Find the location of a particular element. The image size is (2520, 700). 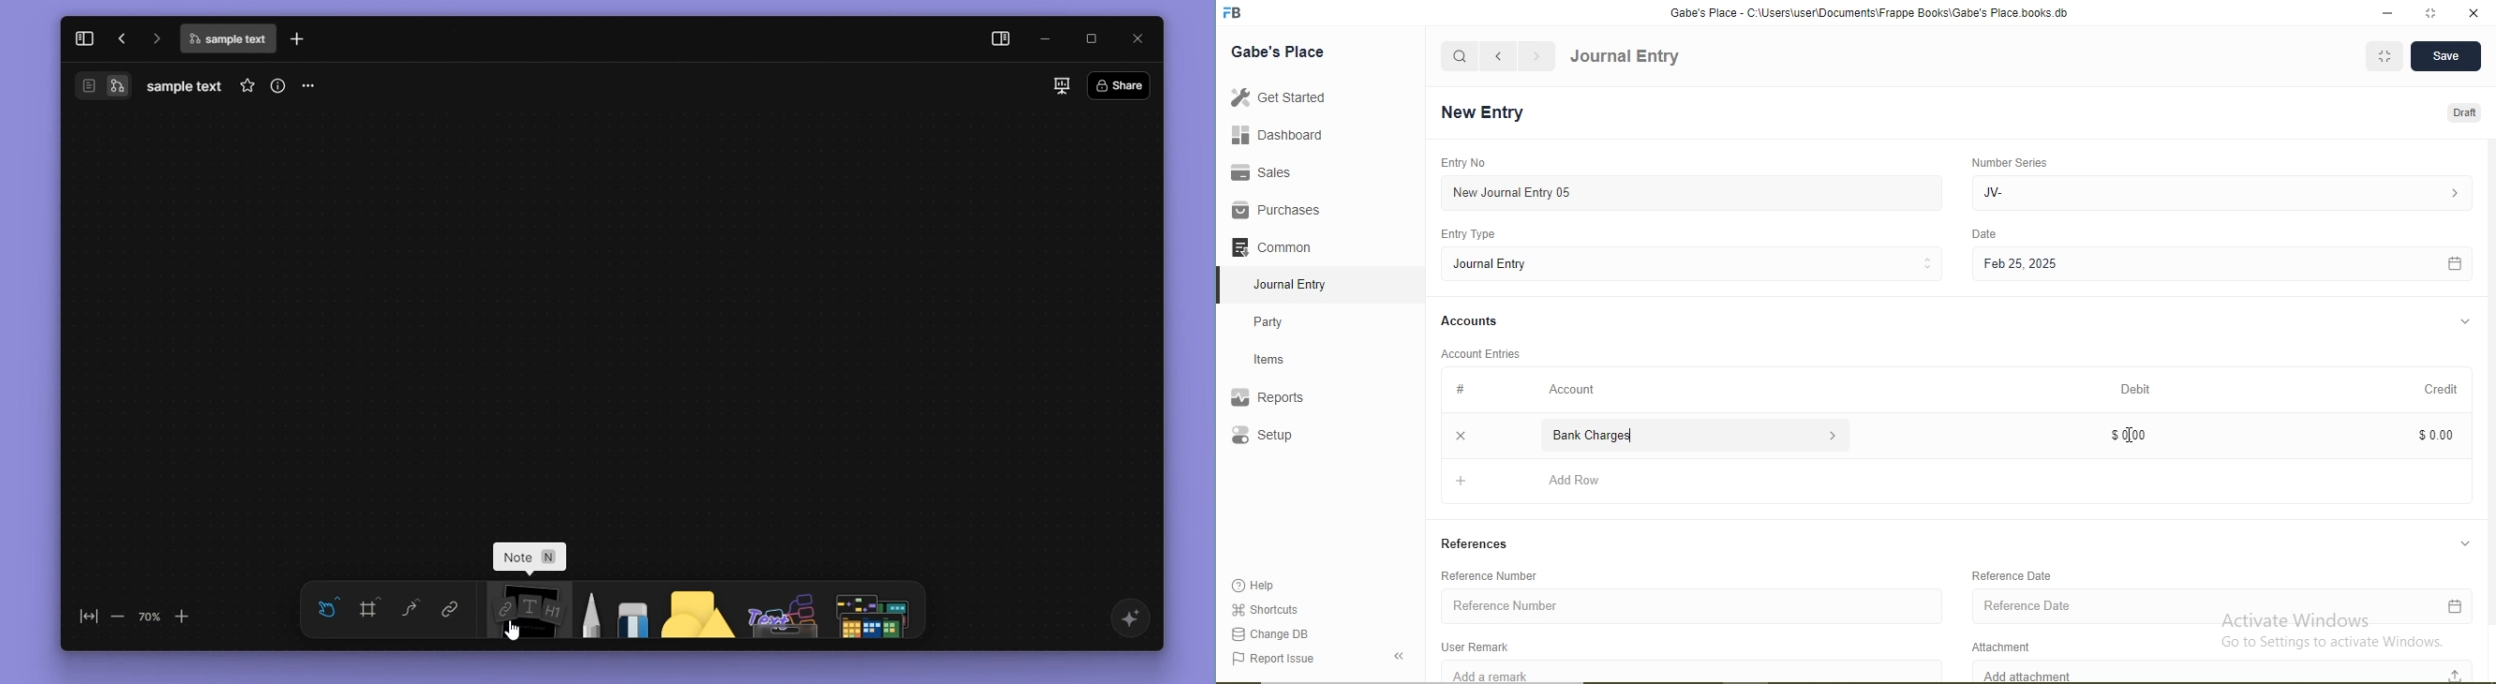

Journal Entry is located at coordinates (1694, 263).